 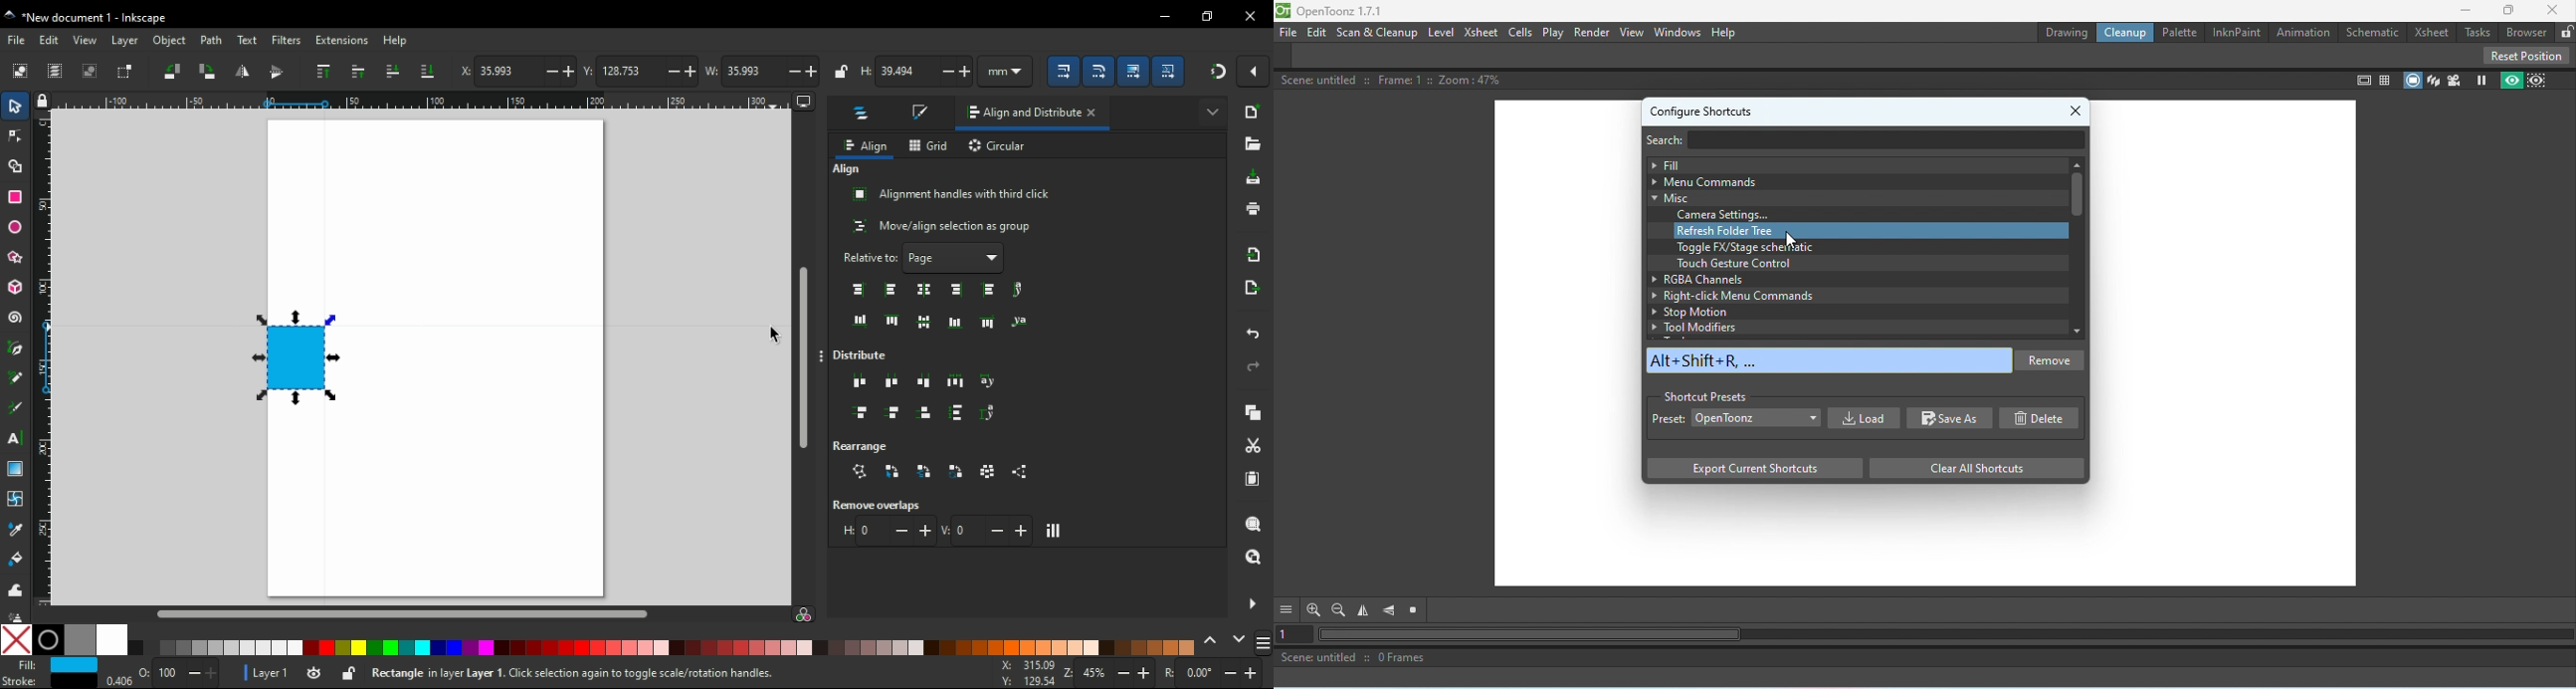 What do you see at coordinates (1255, 286) in the screenshot?
I see `open export` at bounding box center [1255, 286].